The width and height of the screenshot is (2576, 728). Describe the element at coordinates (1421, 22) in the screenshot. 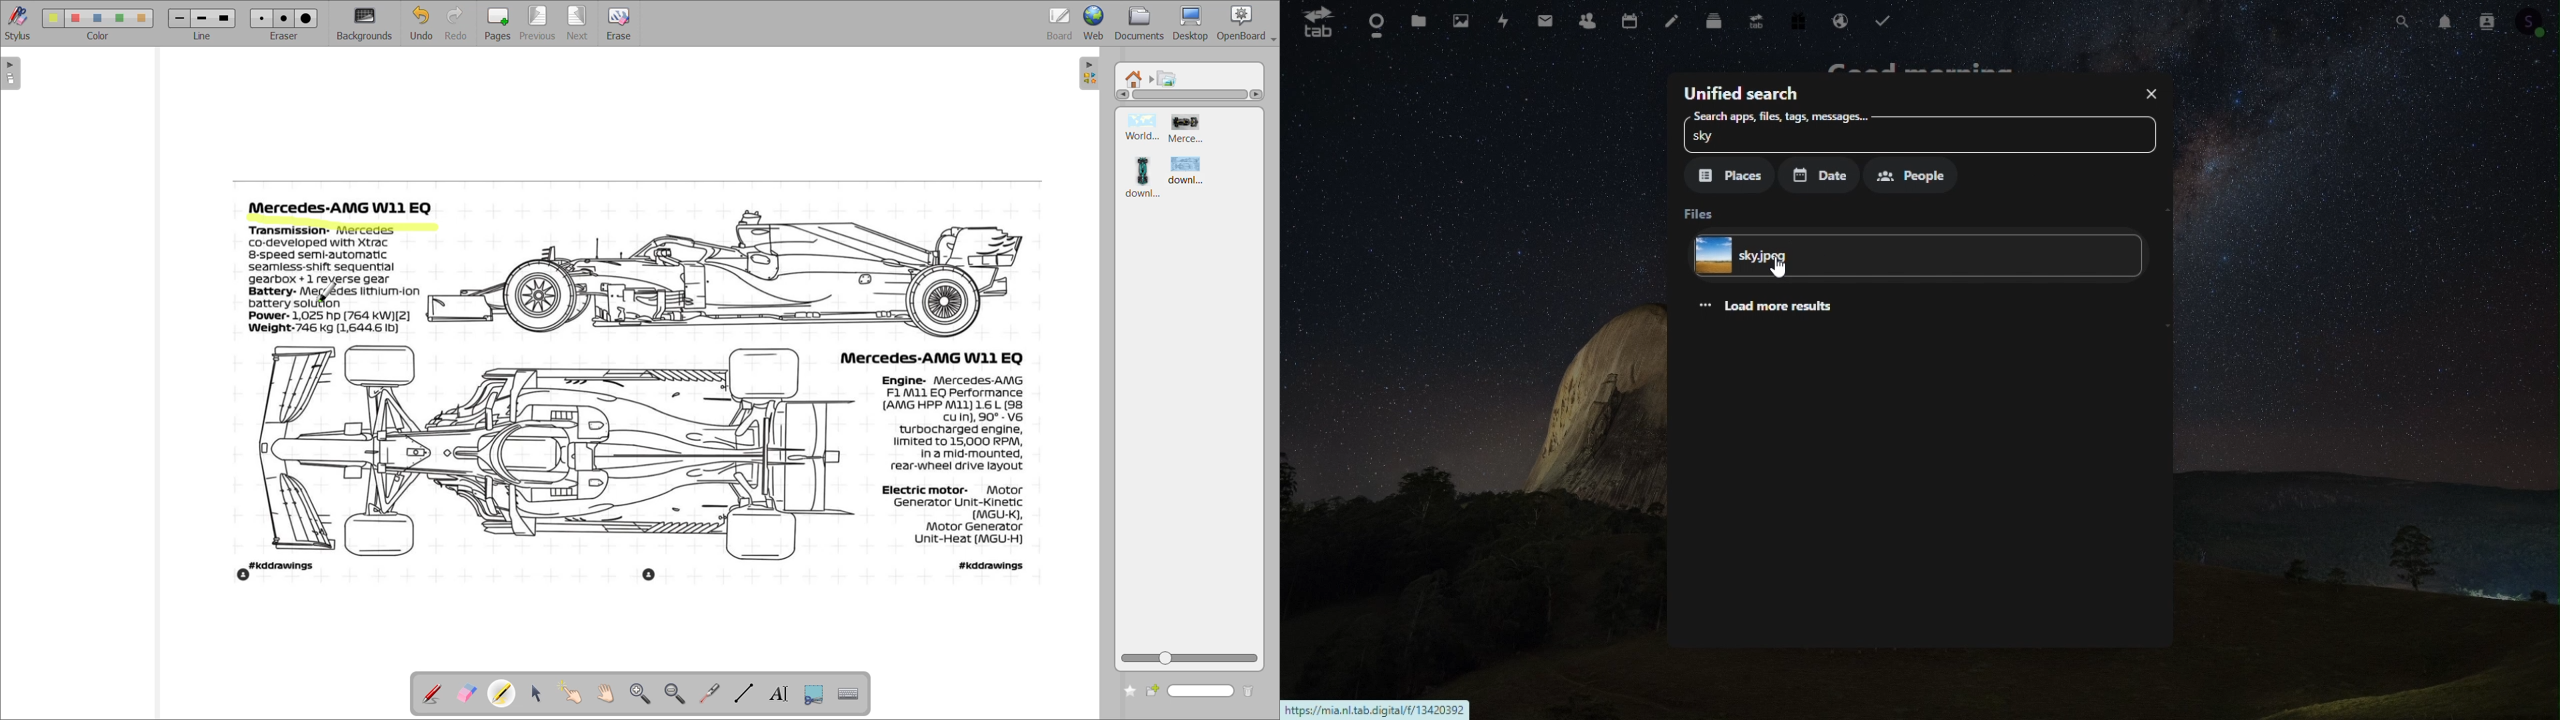

I see `Files` at that location.